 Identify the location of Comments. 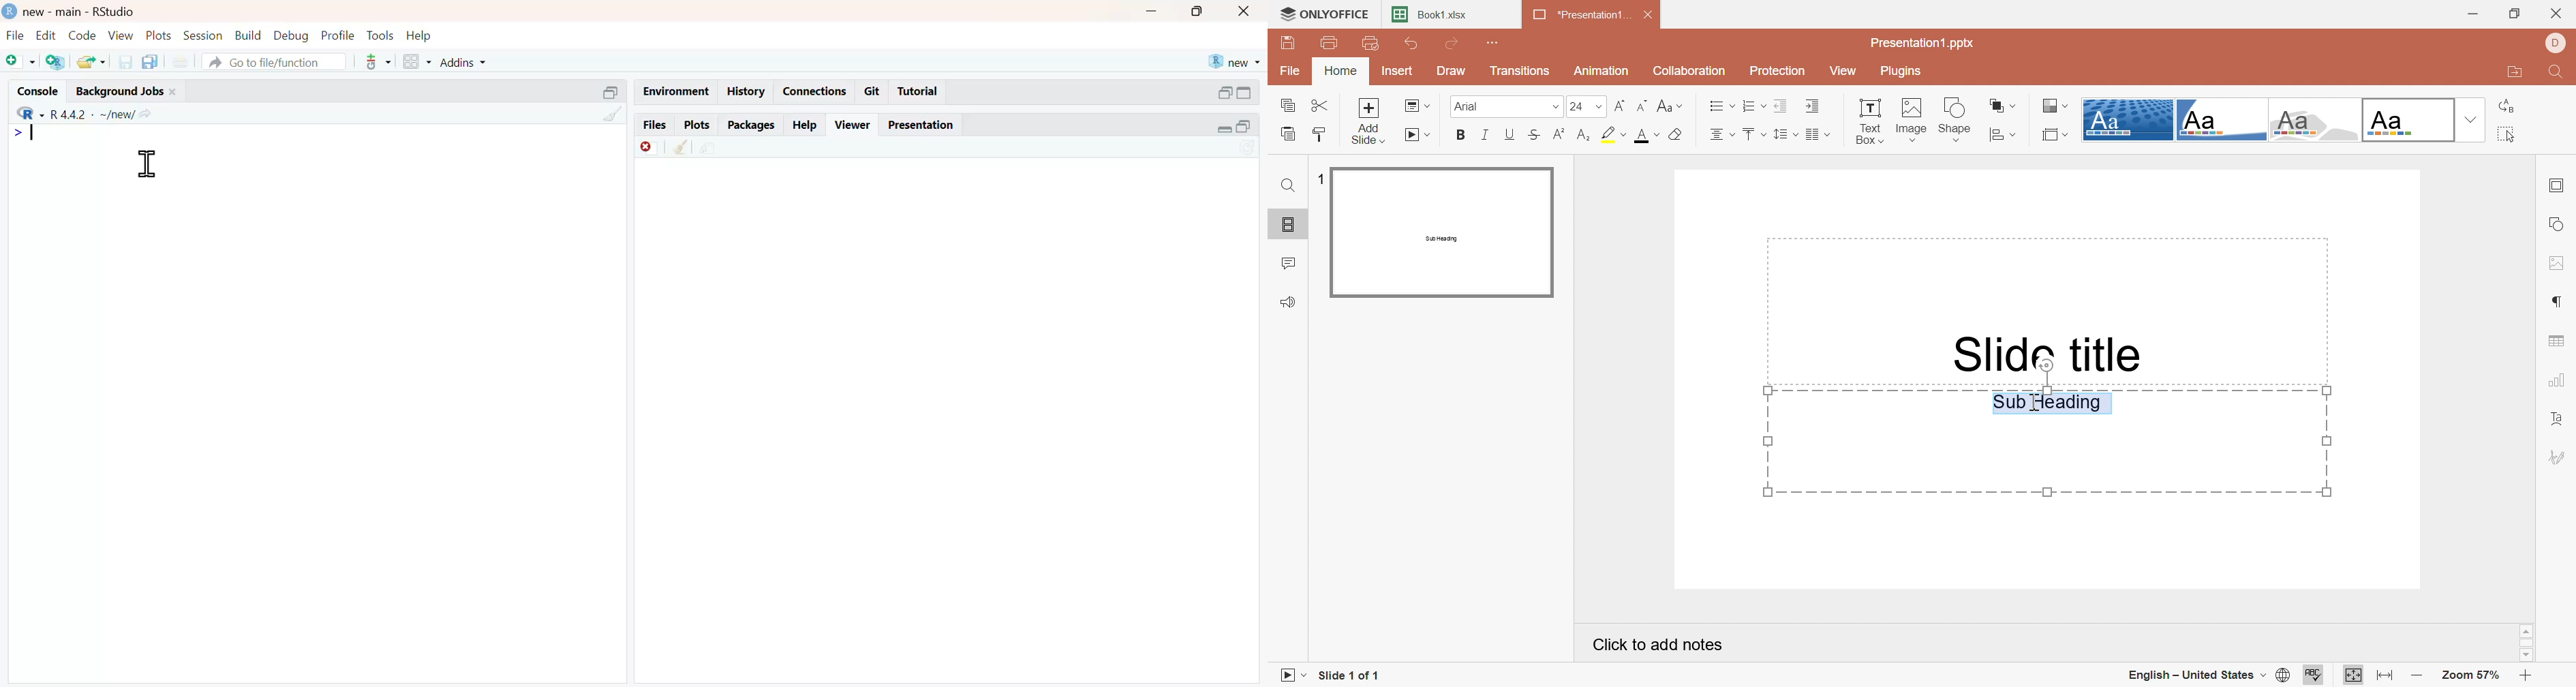
(1291, 262).